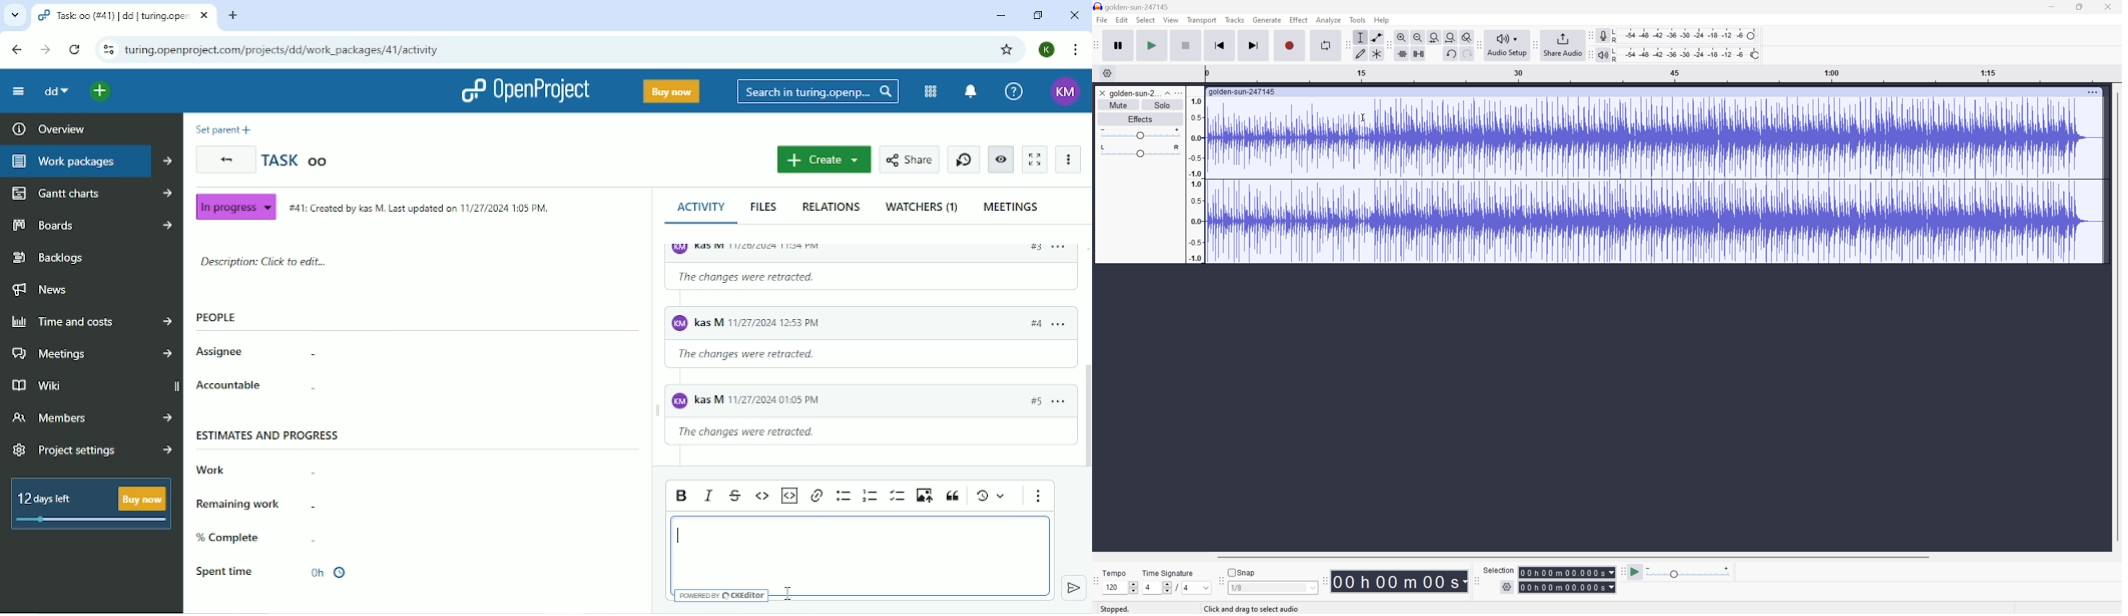 This screenshot has width=2128, height=616. I want to click on Audacity Snapping toolbar, so click(1219, 584).